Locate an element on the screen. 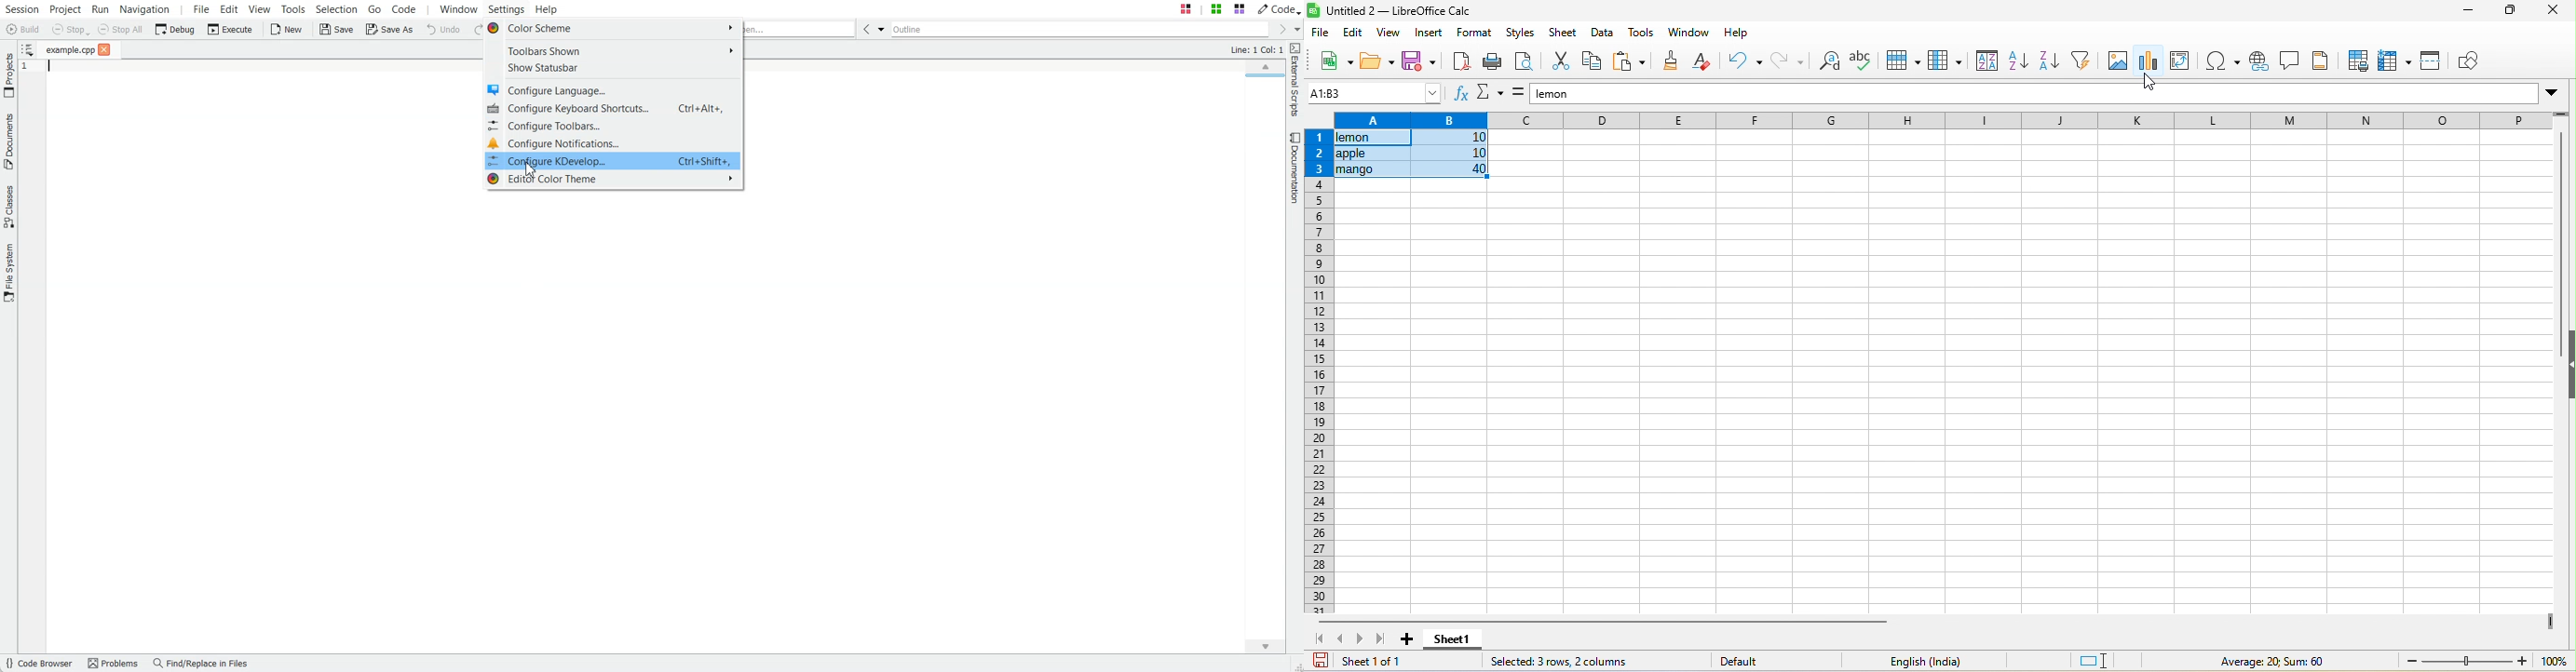  Configure Notifications is located at coordinates (614, 143).